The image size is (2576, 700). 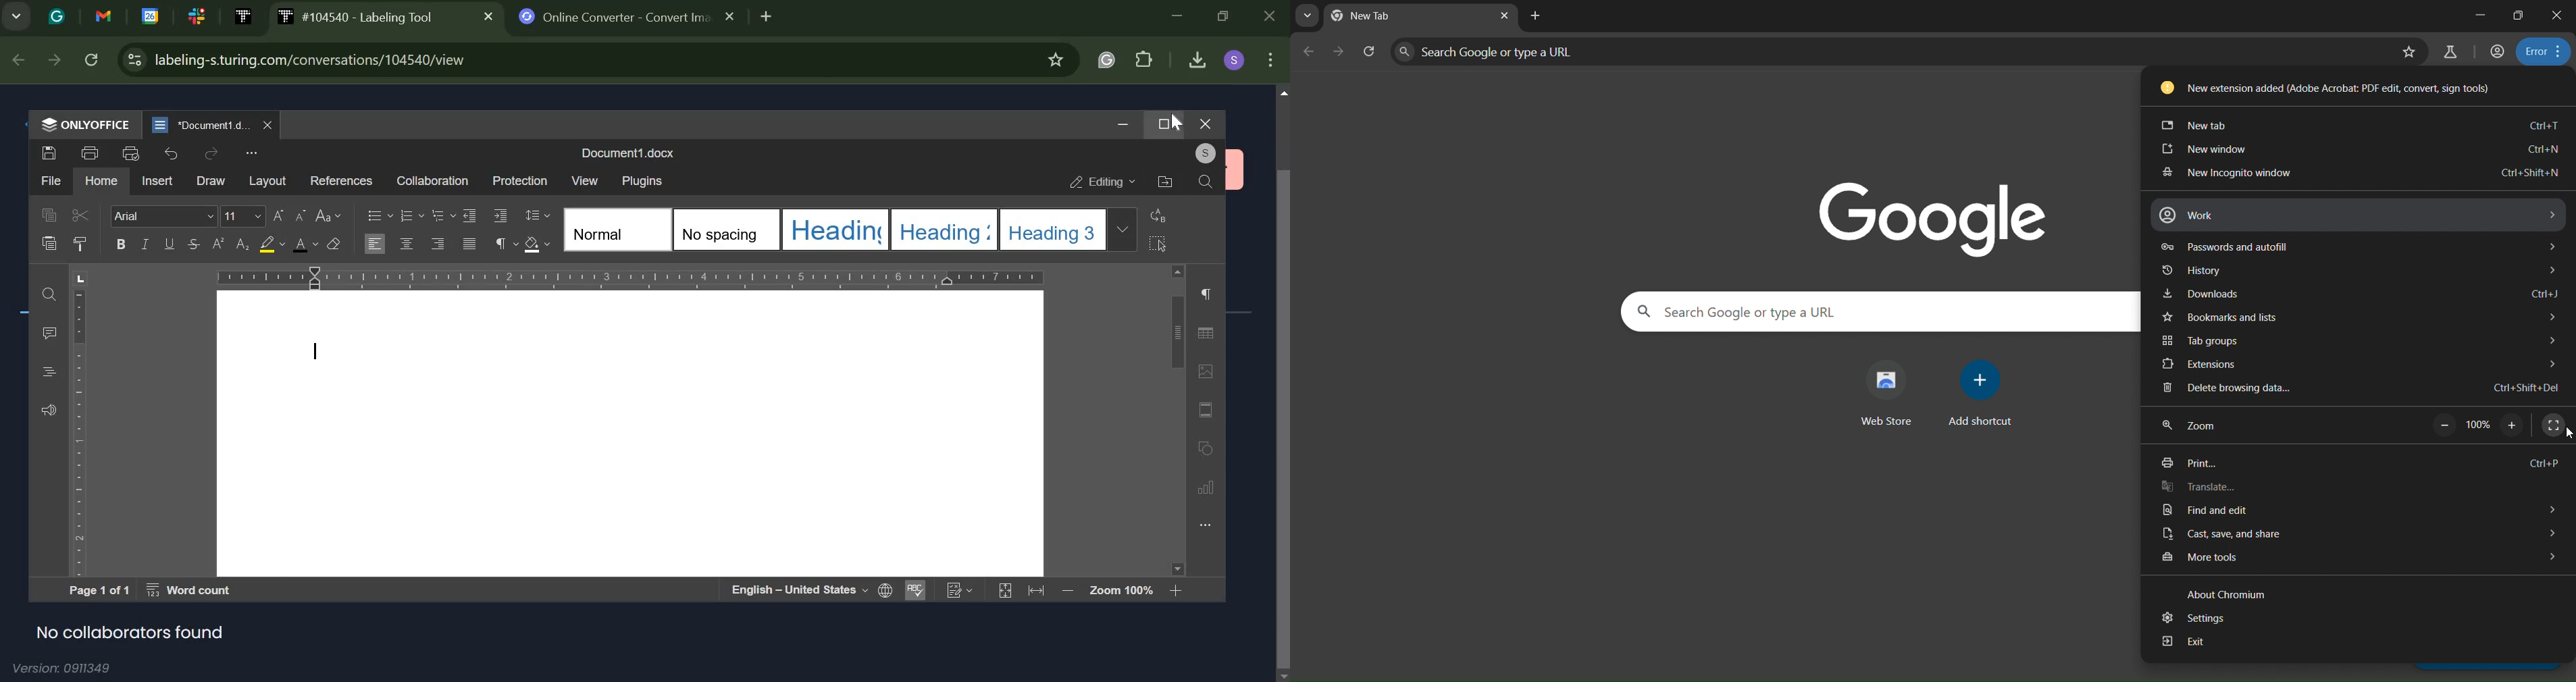 I want to click on exit, so click(x=2344, y=644).